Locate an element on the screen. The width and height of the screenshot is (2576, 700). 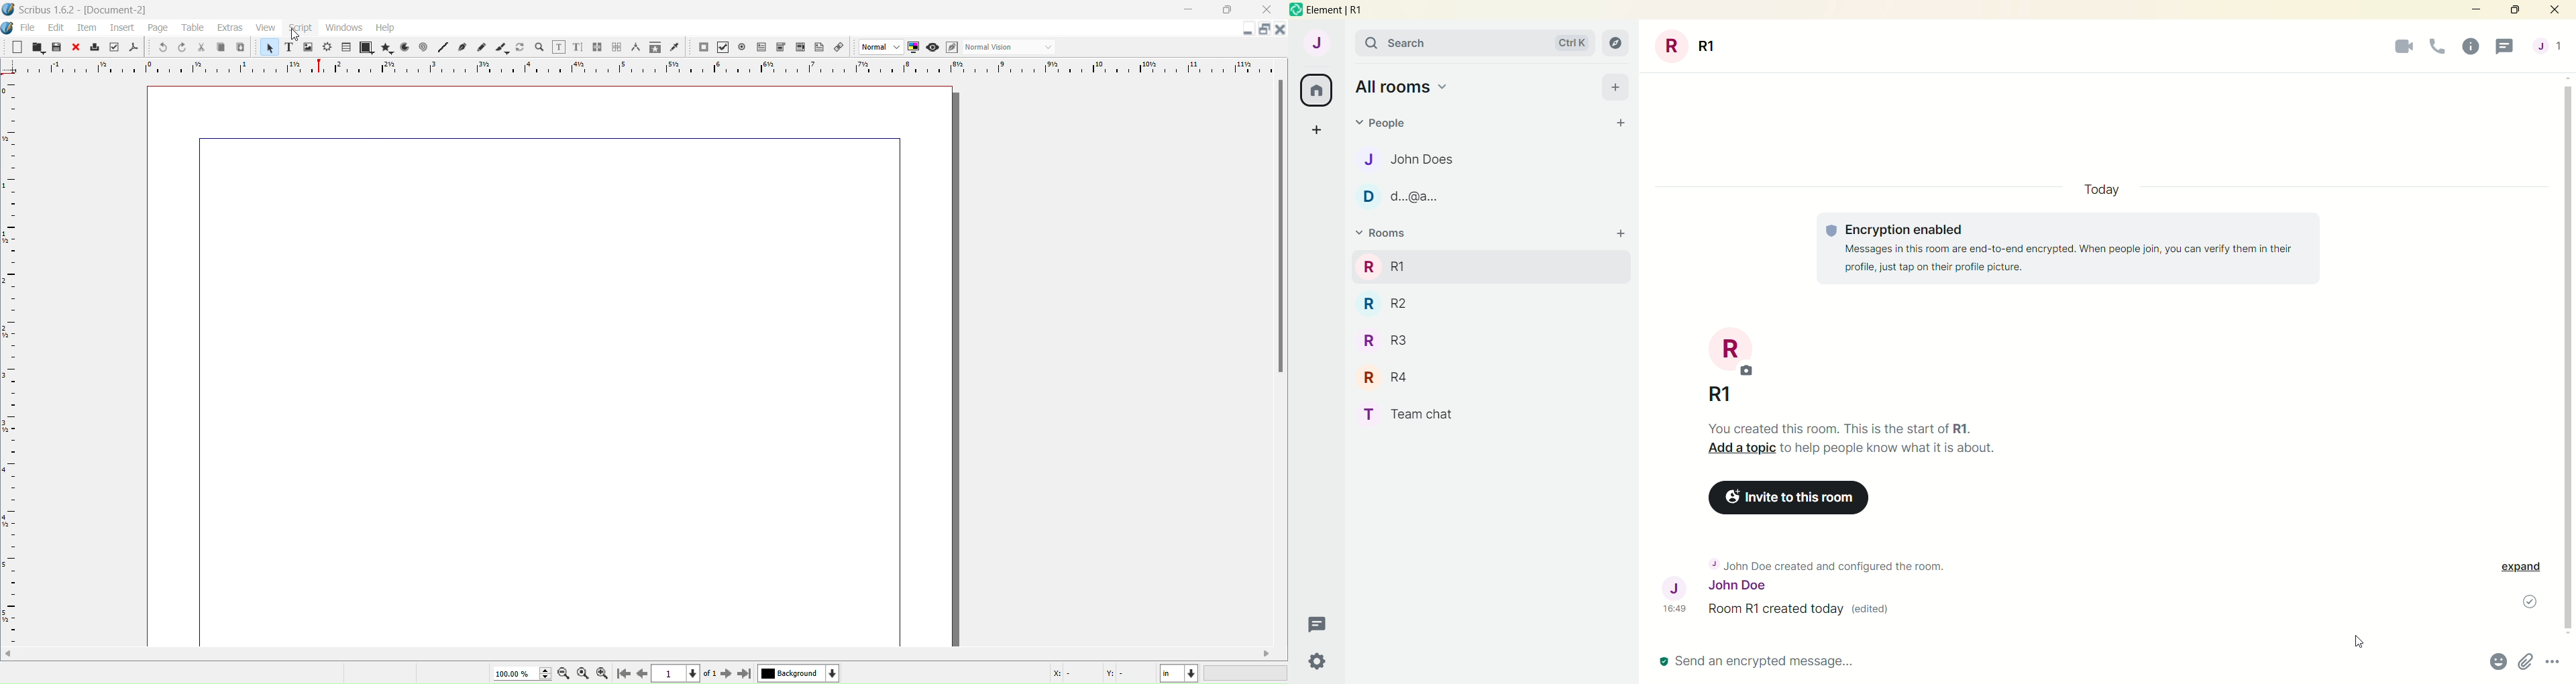
account is located at coordinates (1318, 46).